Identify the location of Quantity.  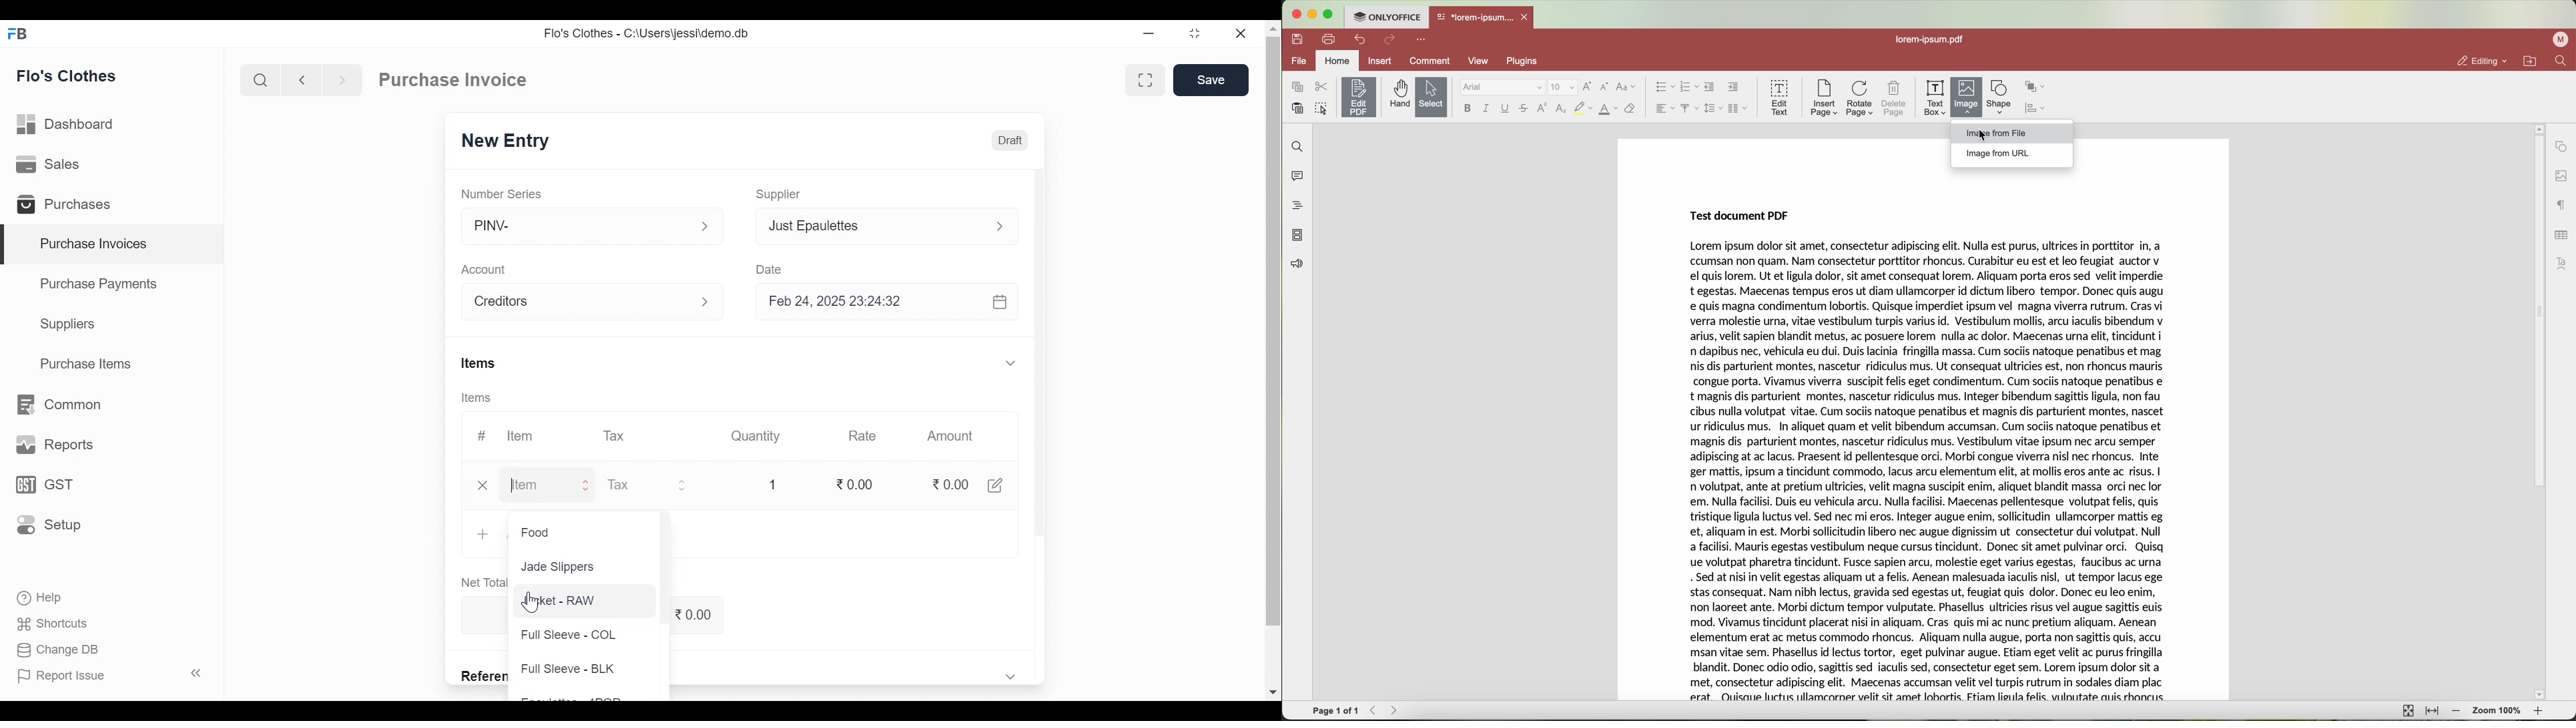
(757, 437).